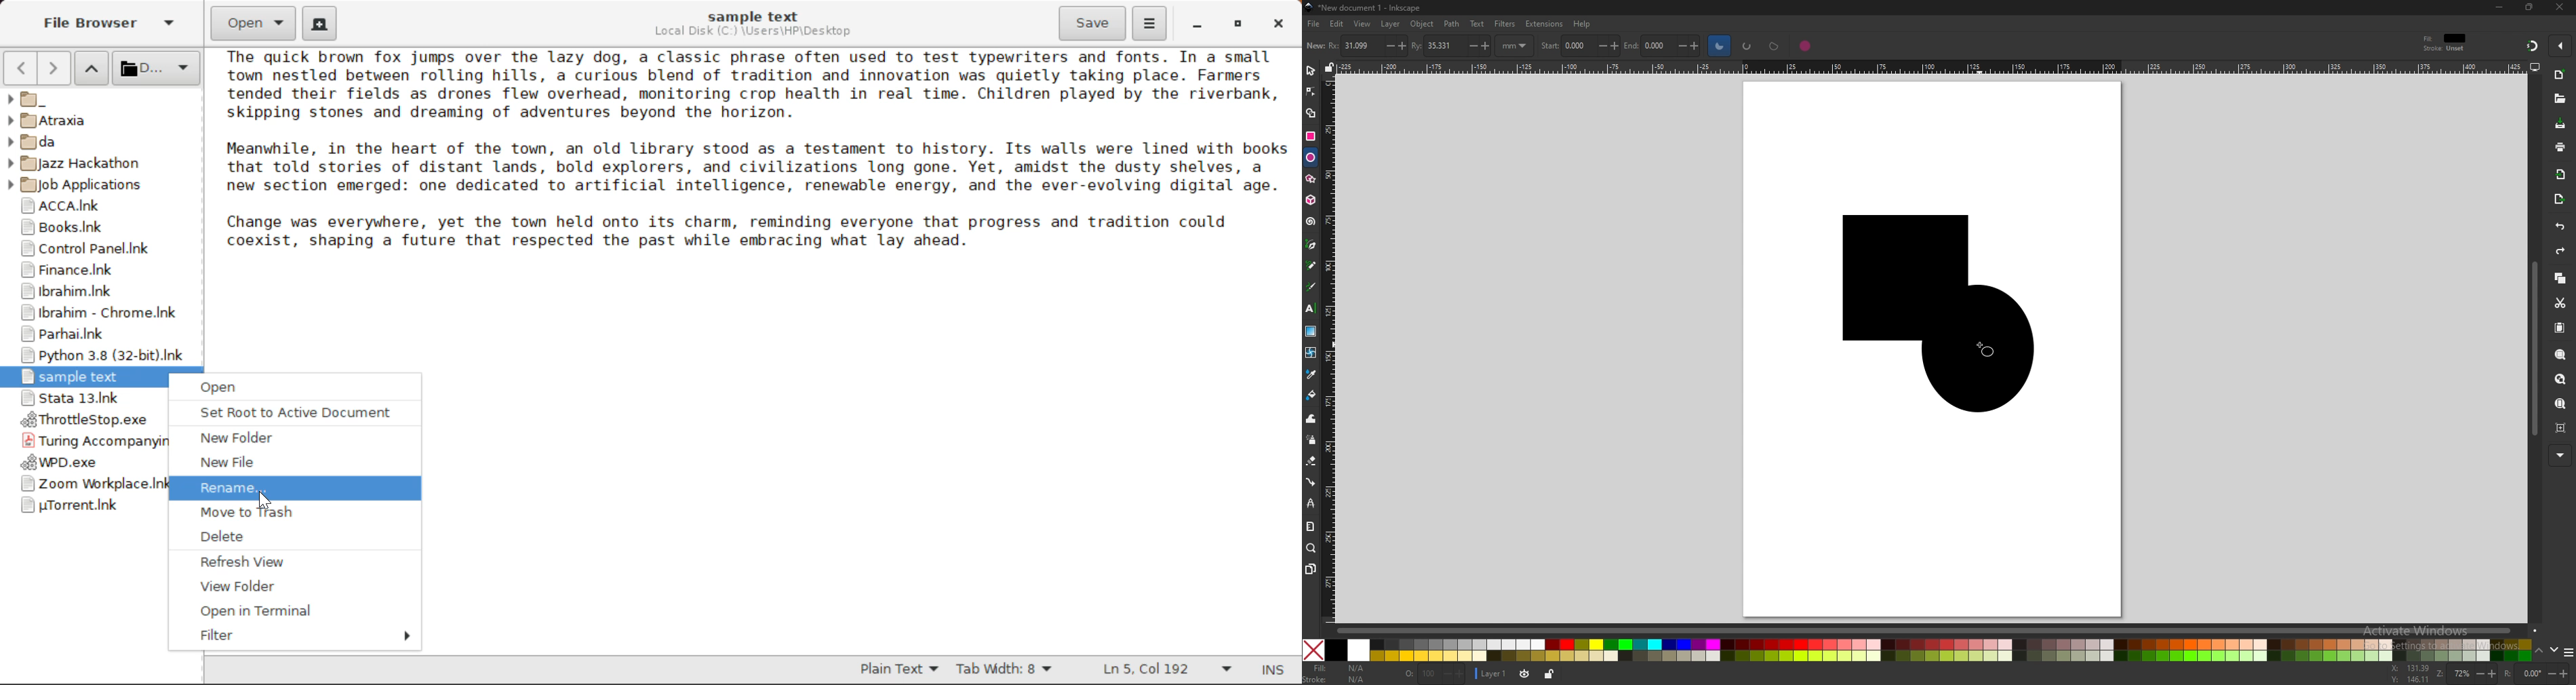 The image size is (2576, 700). What do you see at coordinates (1368, 45) in the screenshot?
I see `horizontal radius` at bounding box center [1368, 45].